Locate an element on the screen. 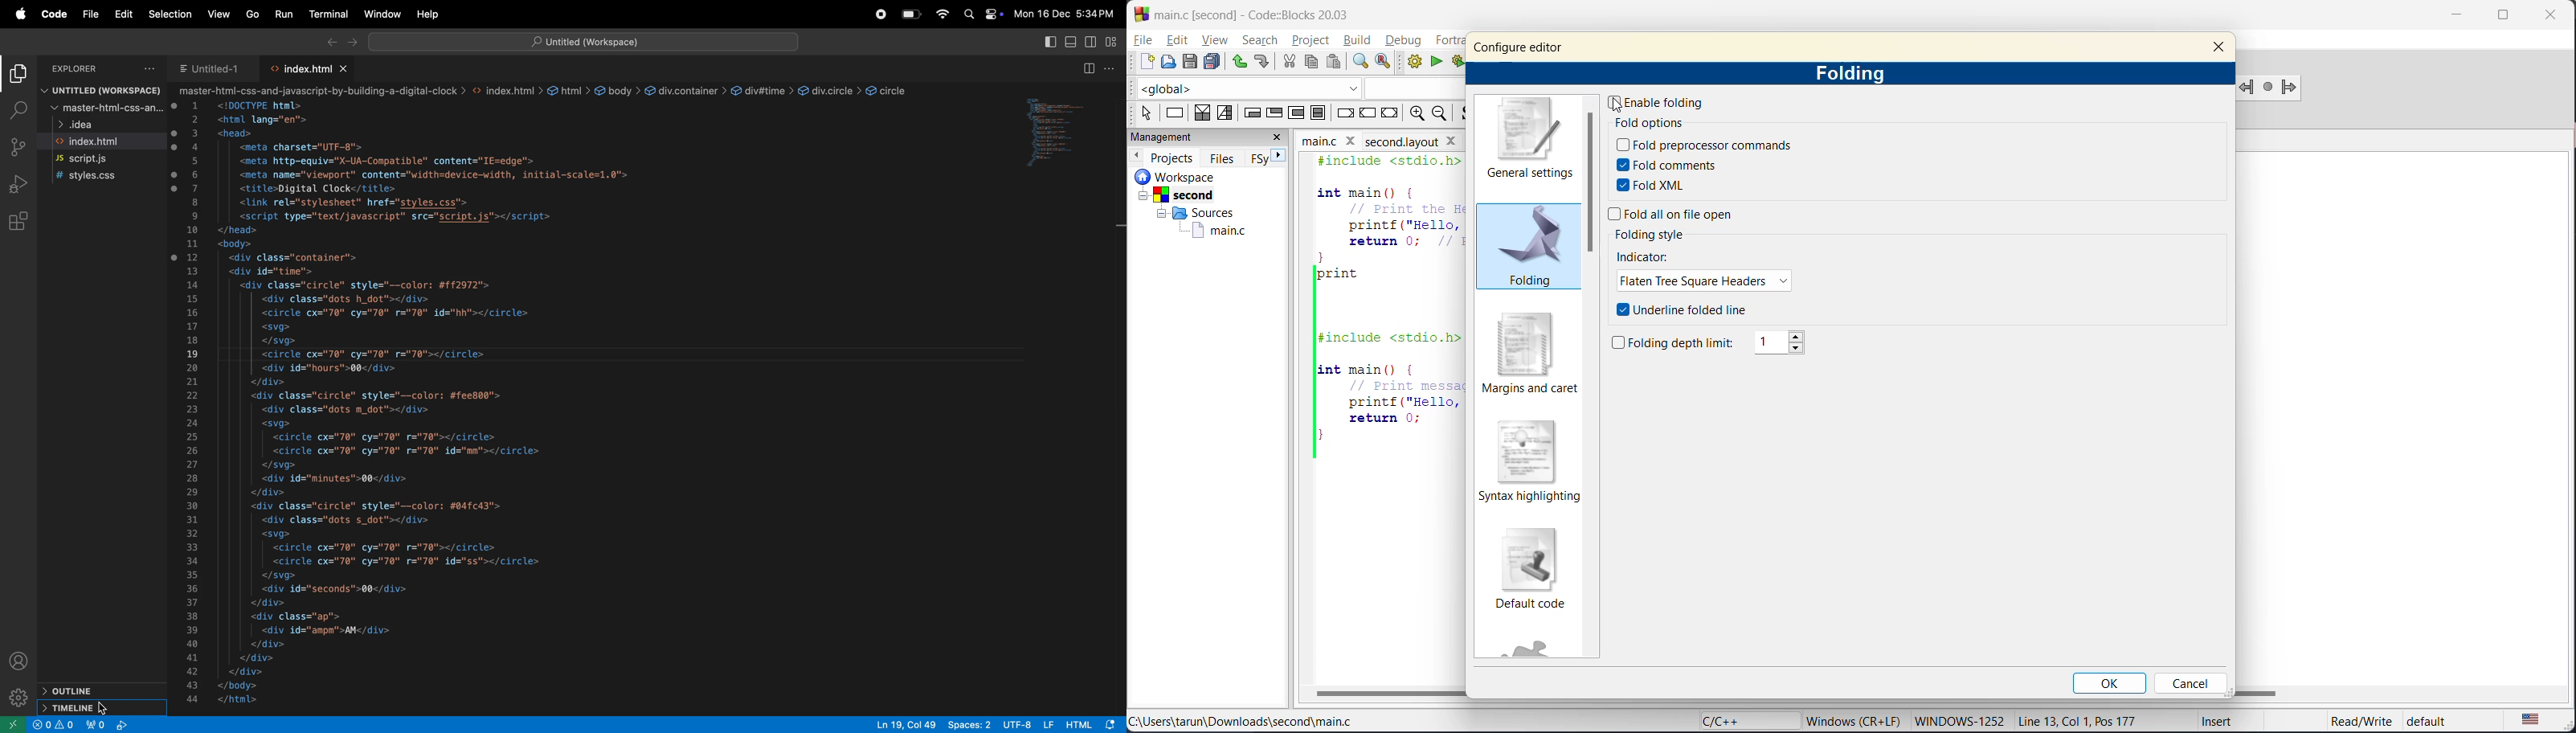 This screenshot has width=2576, height=756. proflie is located at coordinates (19, 660).